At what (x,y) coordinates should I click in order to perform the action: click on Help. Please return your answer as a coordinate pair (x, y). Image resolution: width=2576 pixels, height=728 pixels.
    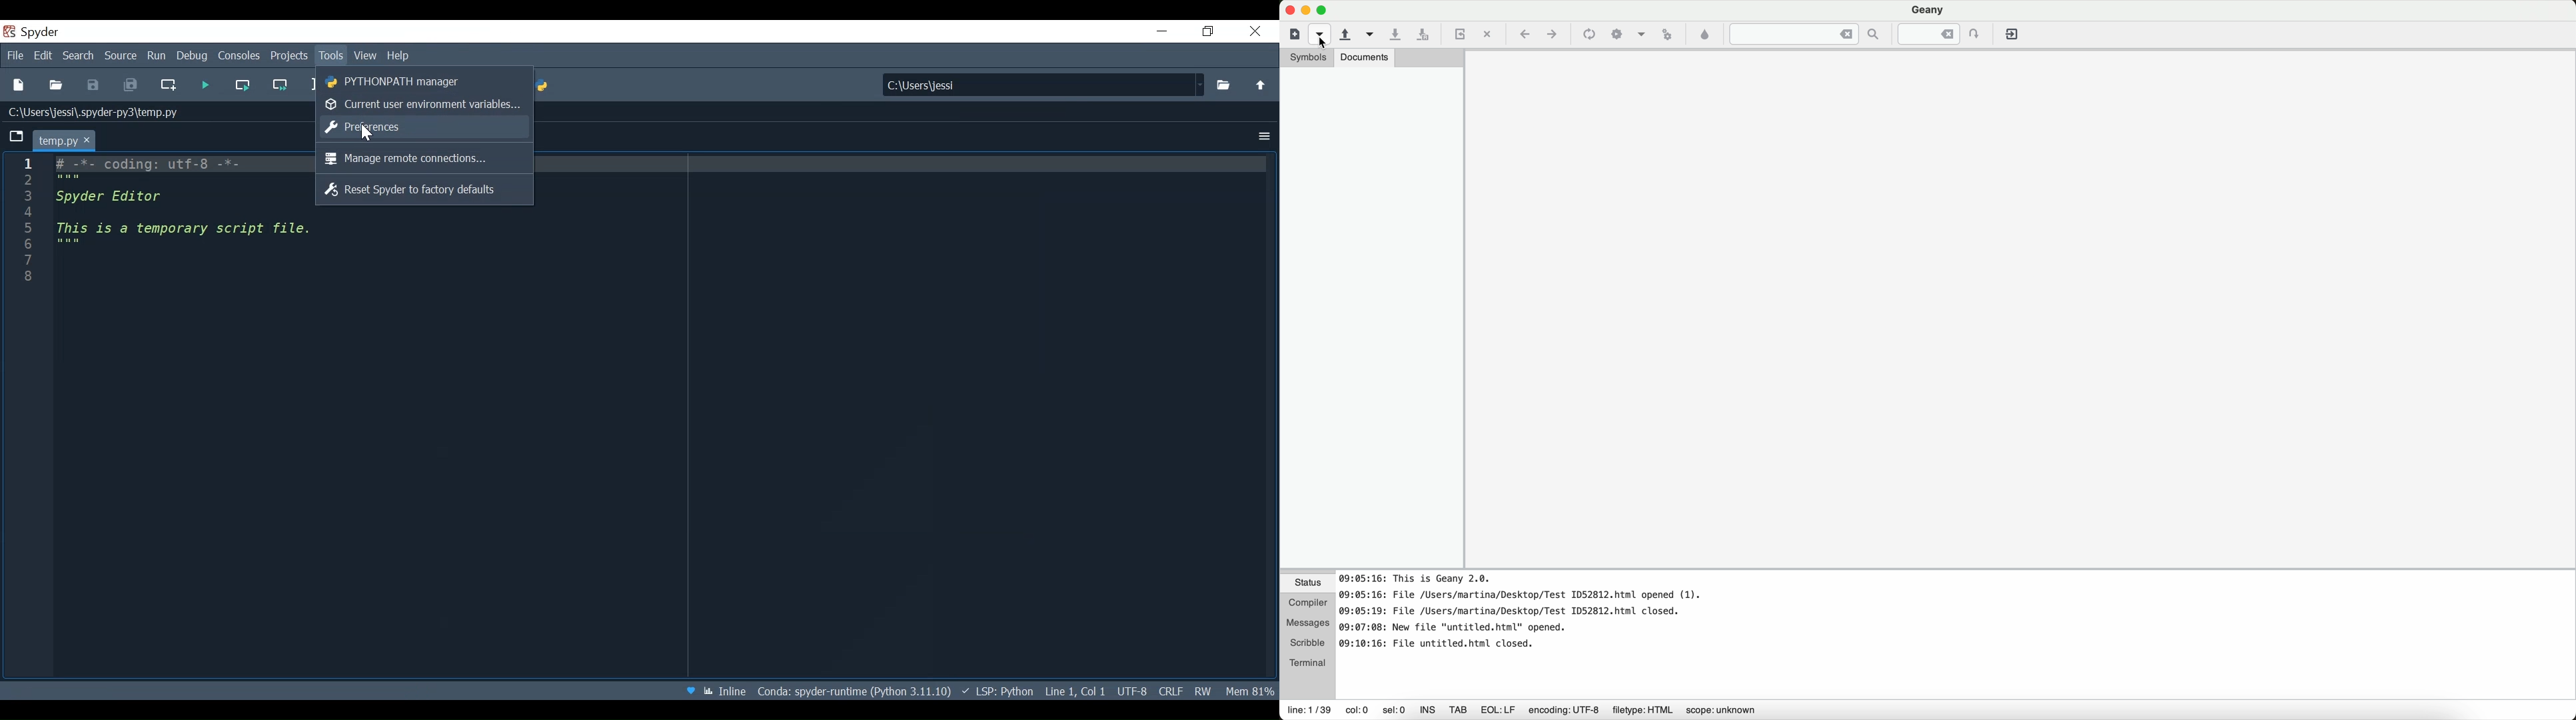
    Looking at the image, I should click on (397, 55).